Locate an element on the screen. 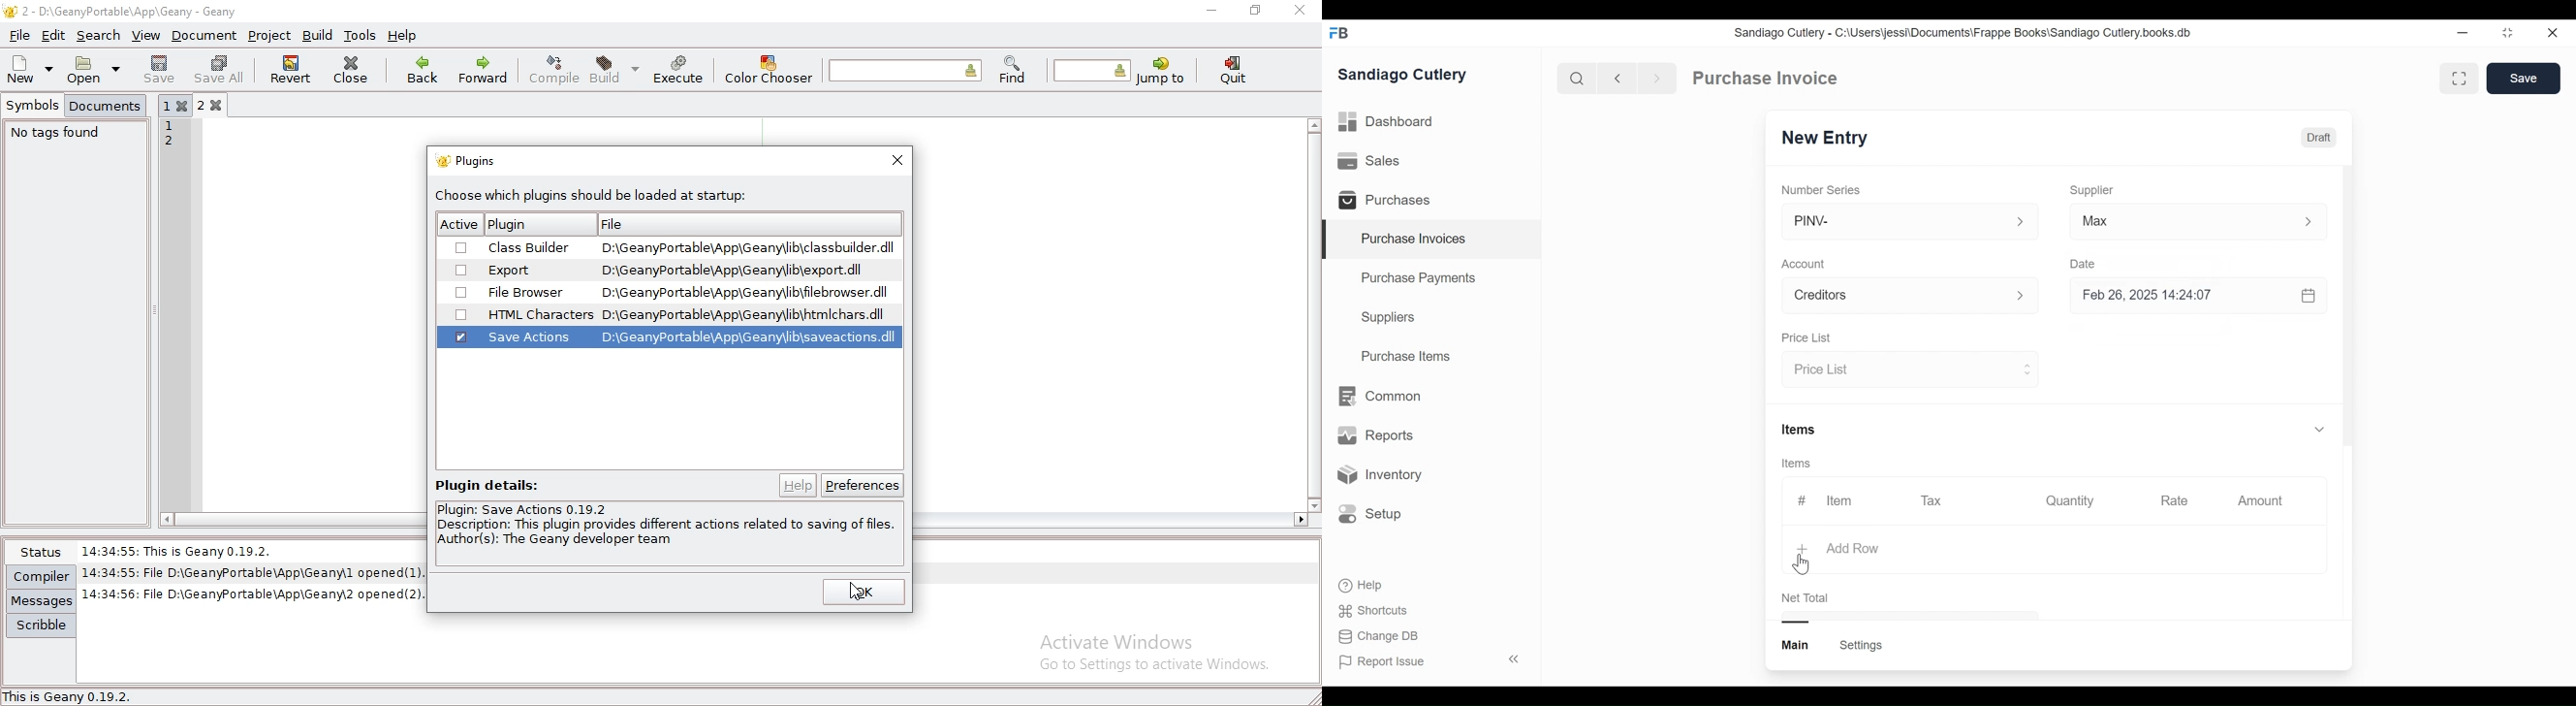 The width and height of the screenshot is (2576, 728). Cursor is located at coordinates (1802, 565).